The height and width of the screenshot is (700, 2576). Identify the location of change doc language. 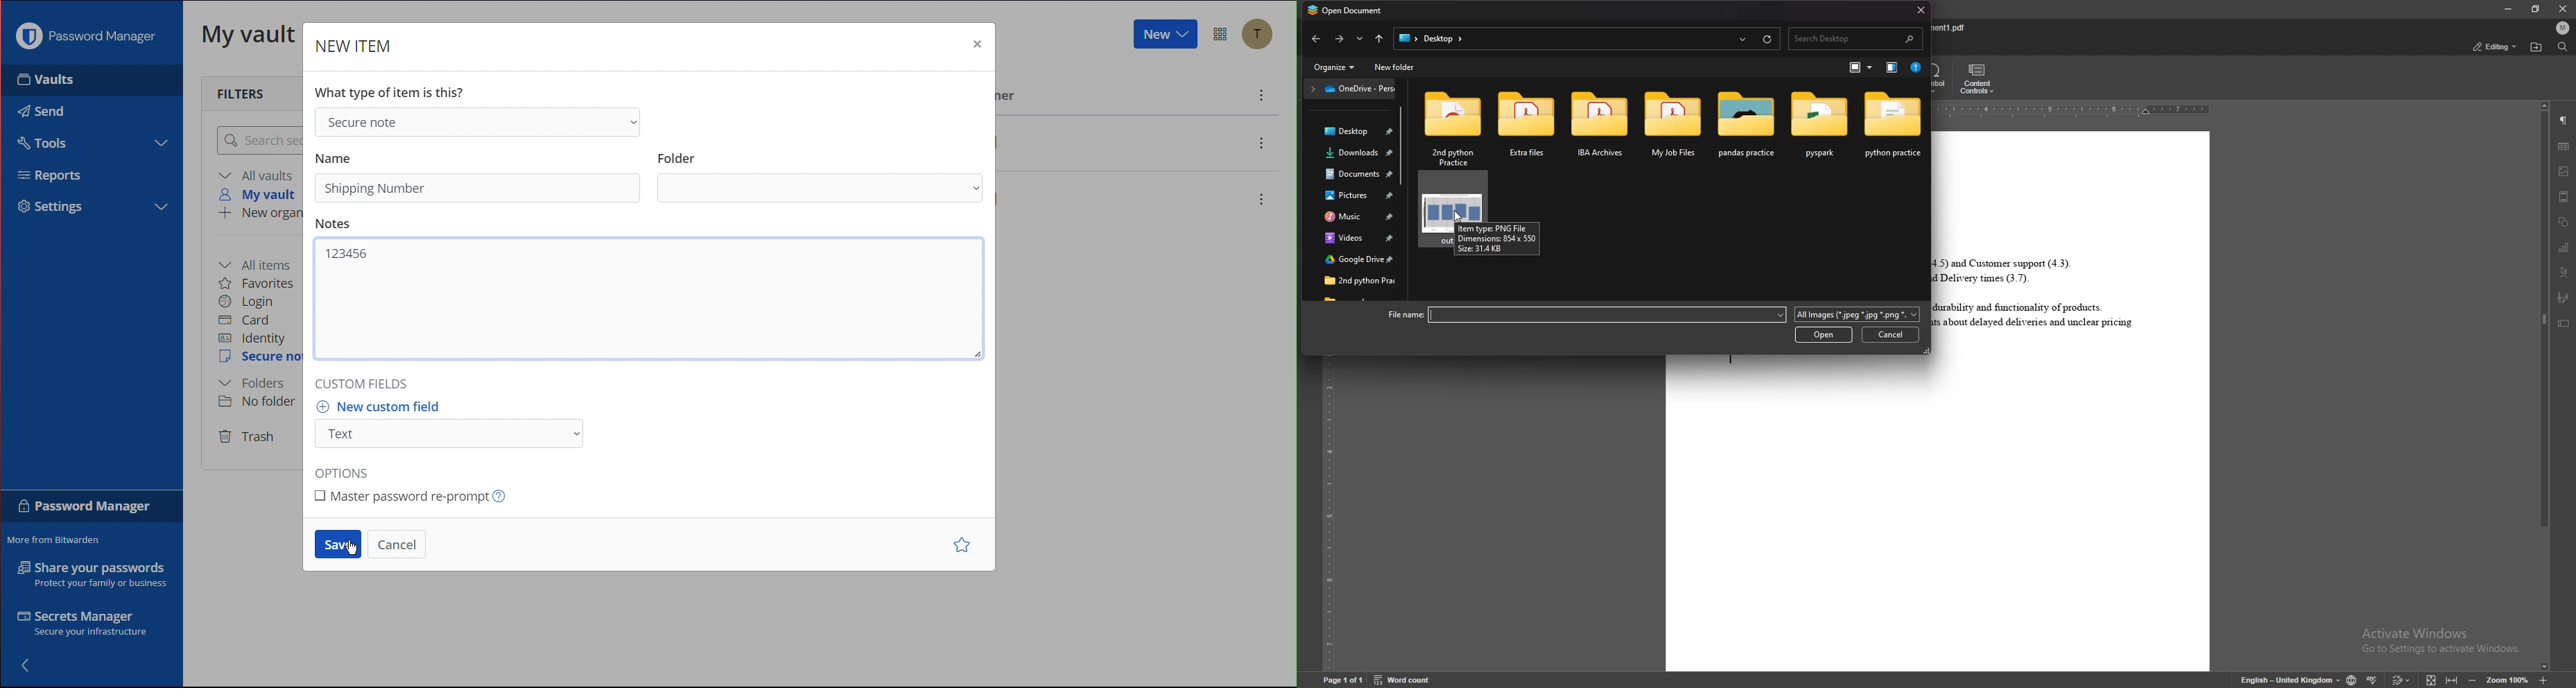
(2351, 680).